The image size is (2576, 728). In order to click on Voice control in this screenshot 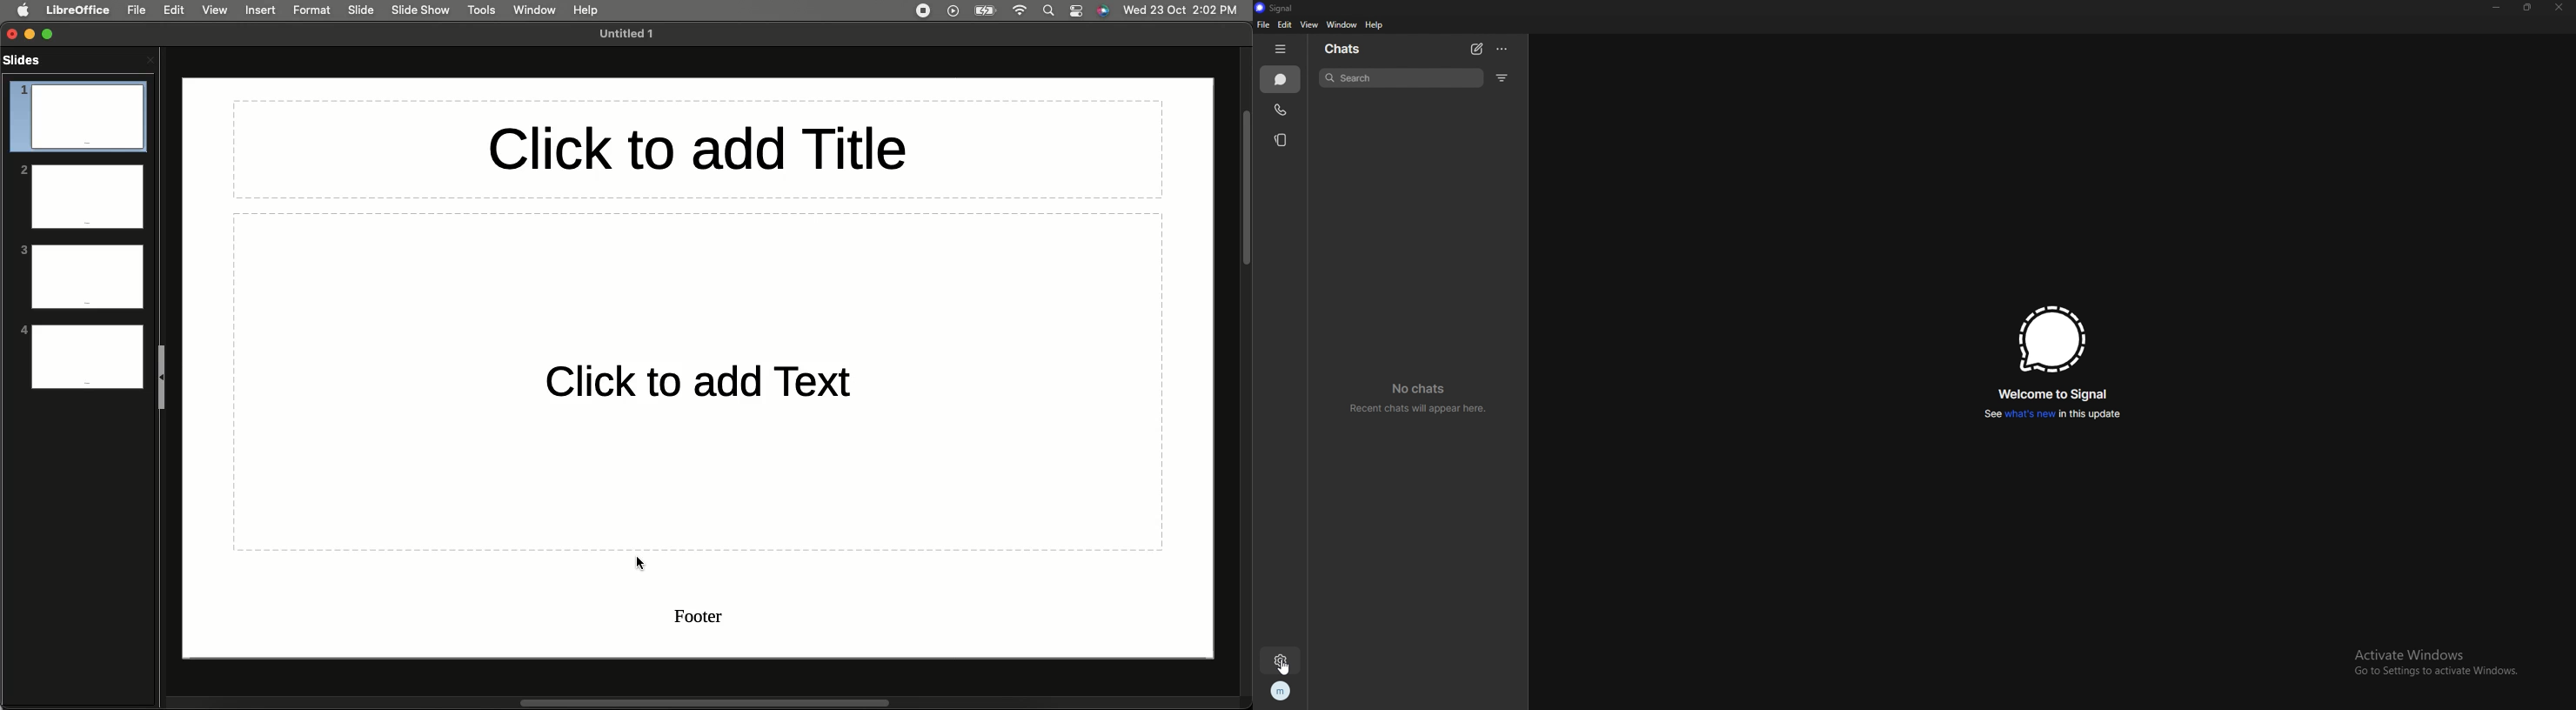, I will do `click(1103, 11)`.